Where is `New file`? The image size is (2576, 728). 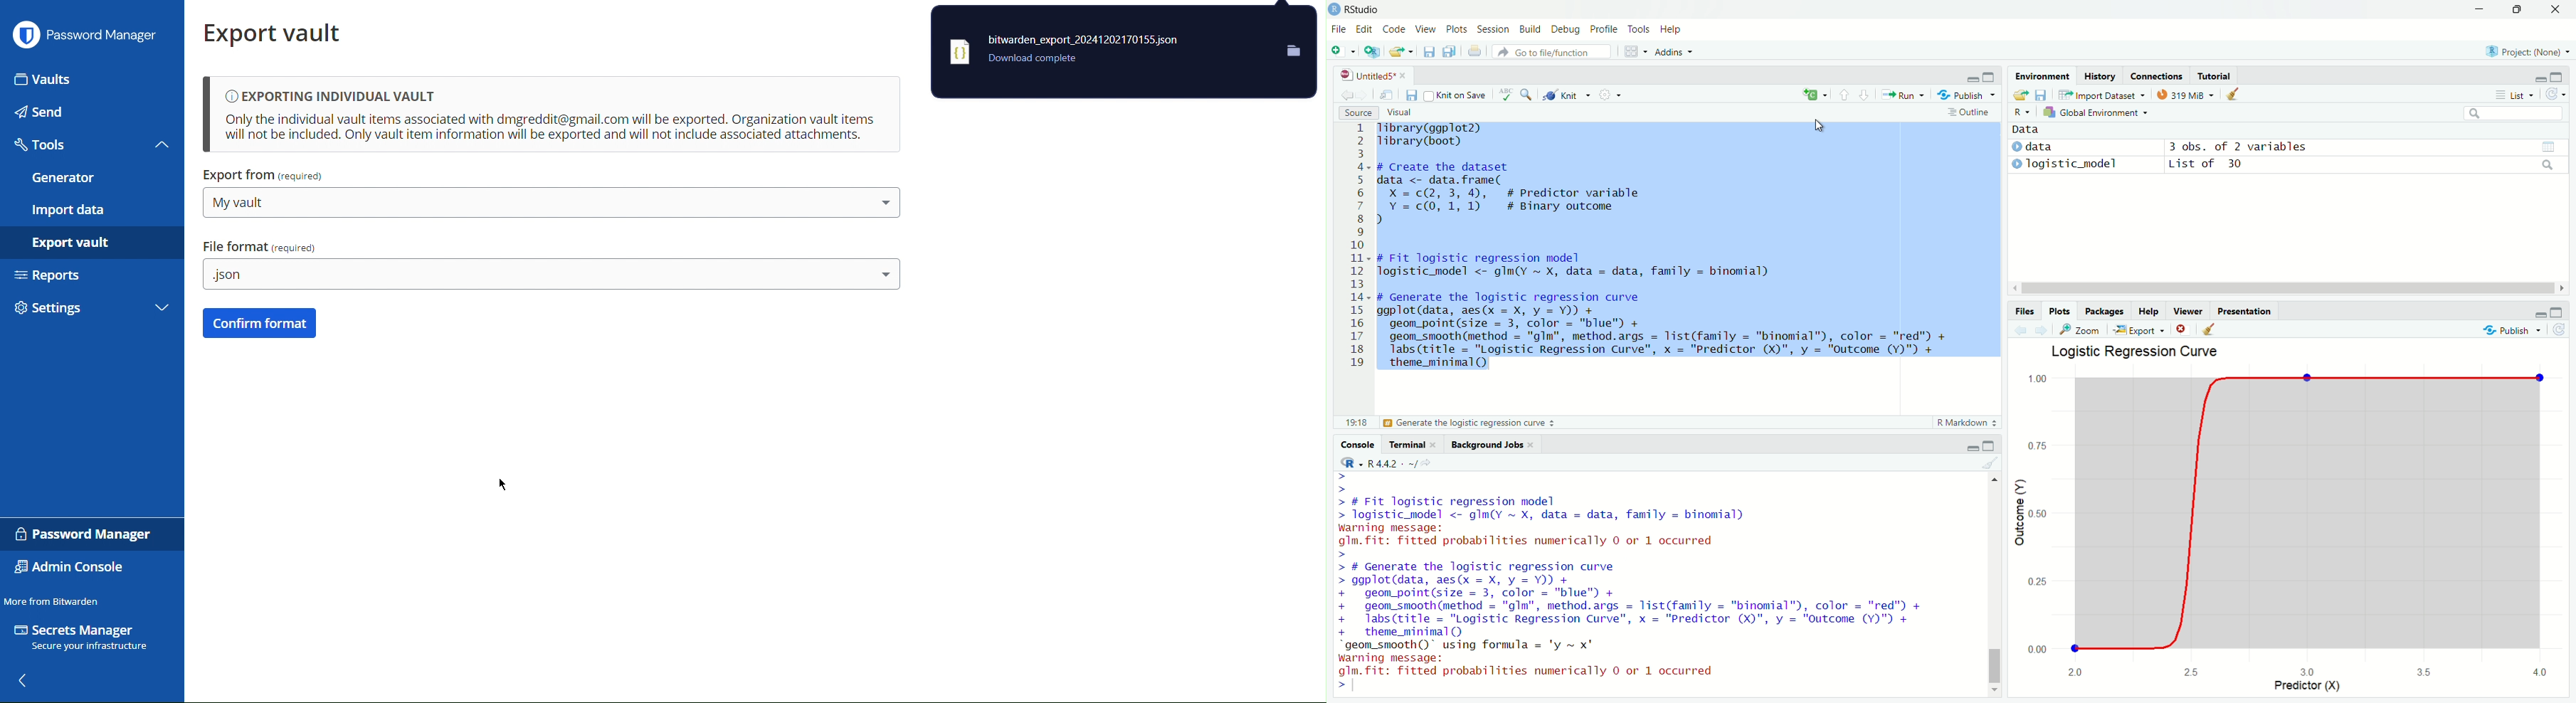 New file is located at coordinates (1343, 52).